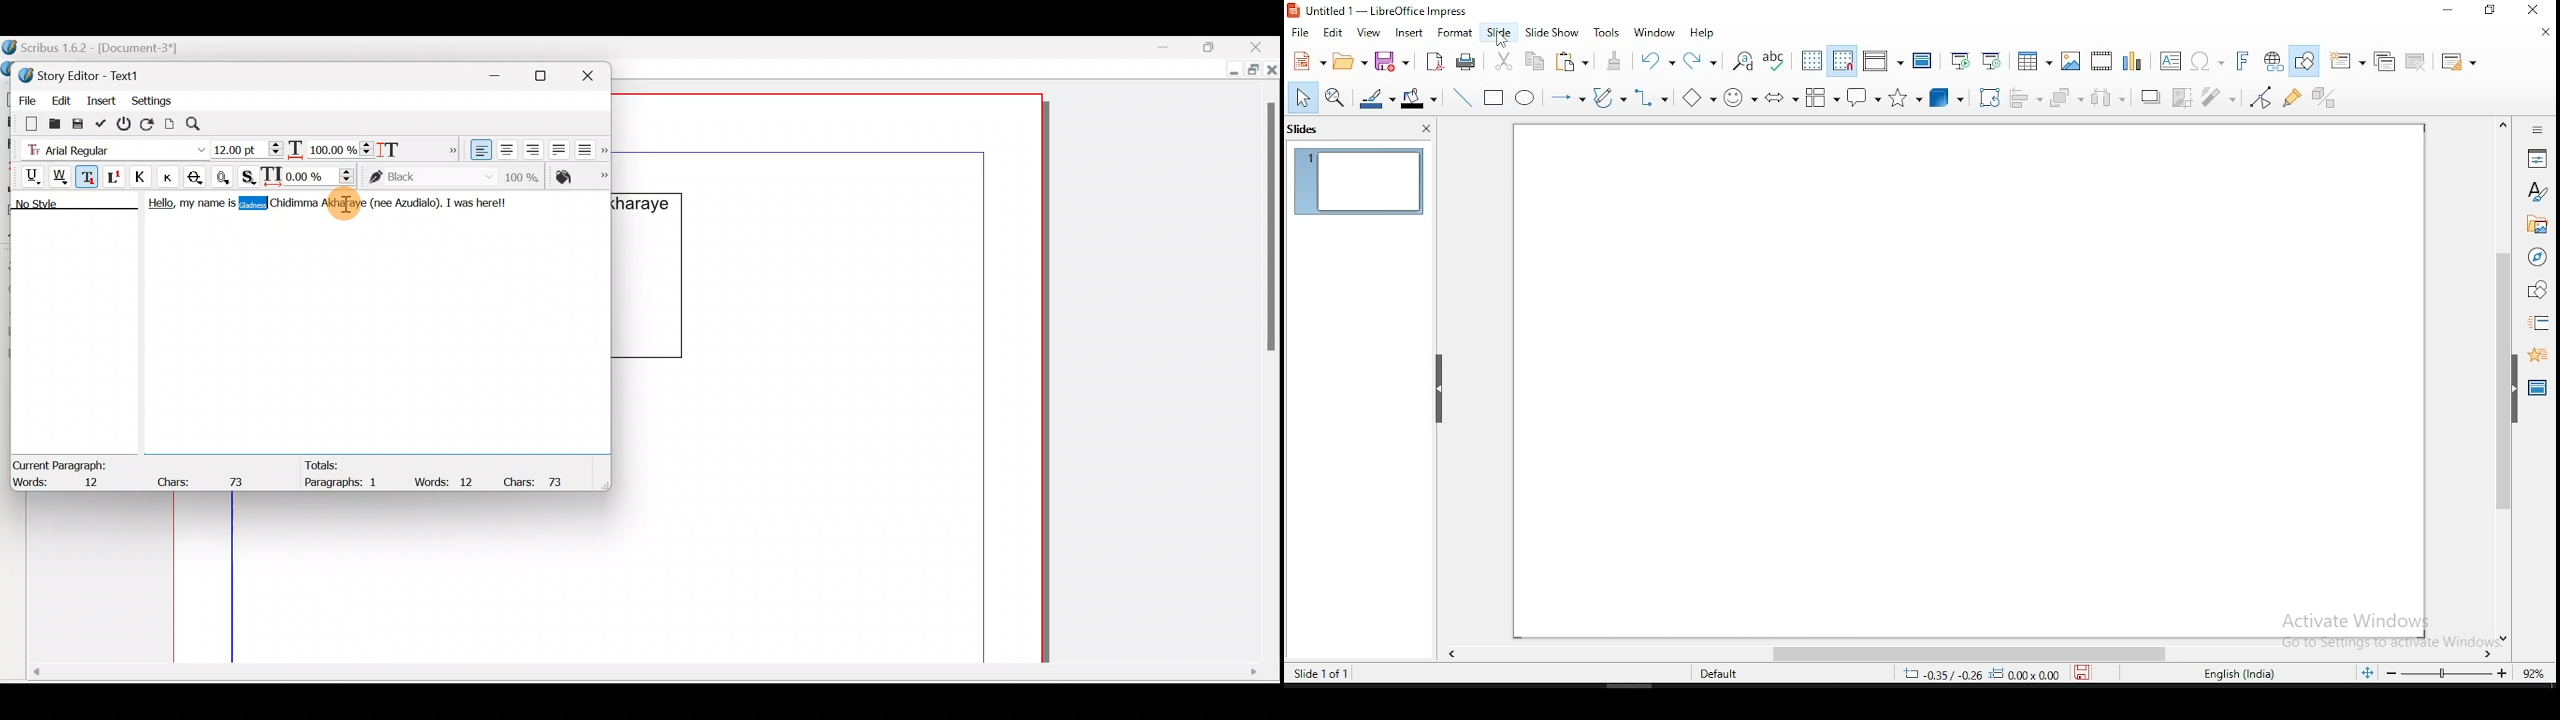 The height and width of the screenshot is (728, 2576). Describe the element at coordinates (449, 148) in the screenshot. I see `More` at that location.